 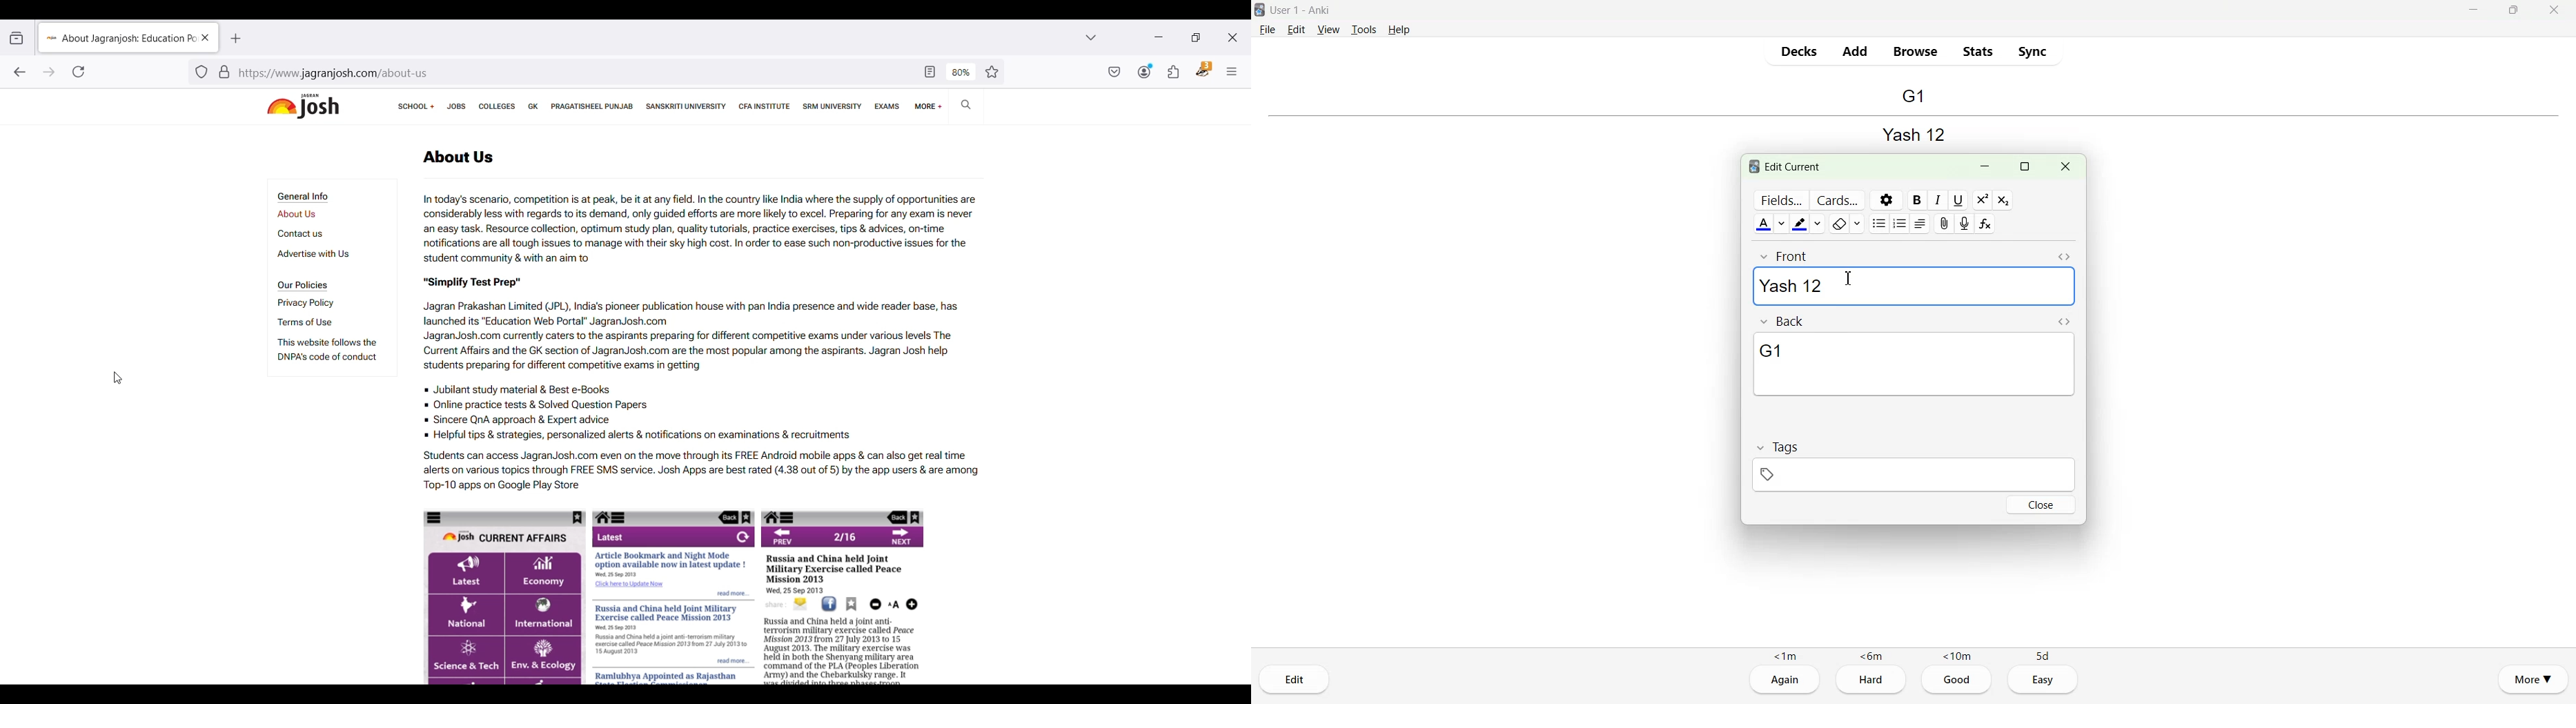 What do you see at coordinates (1159, 37) in the screenshot?
I see `Minimize` at bounding box center [1159, 37].